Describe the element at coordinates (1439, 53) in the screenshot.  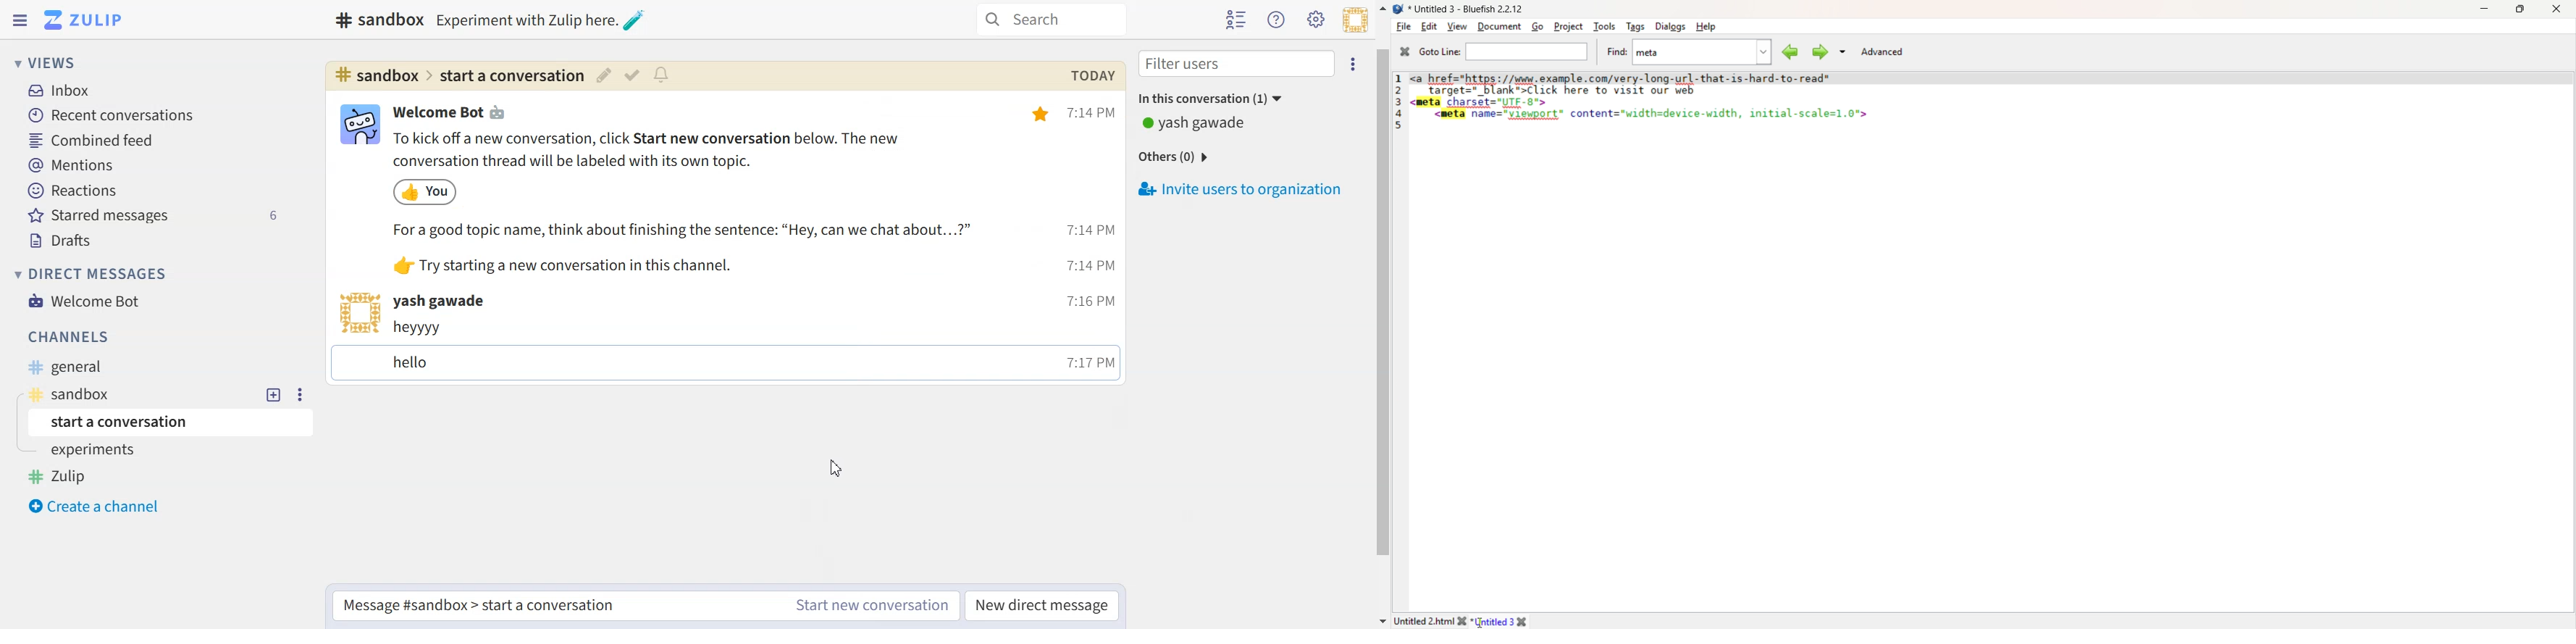
I see `Goto Line:` at that location.